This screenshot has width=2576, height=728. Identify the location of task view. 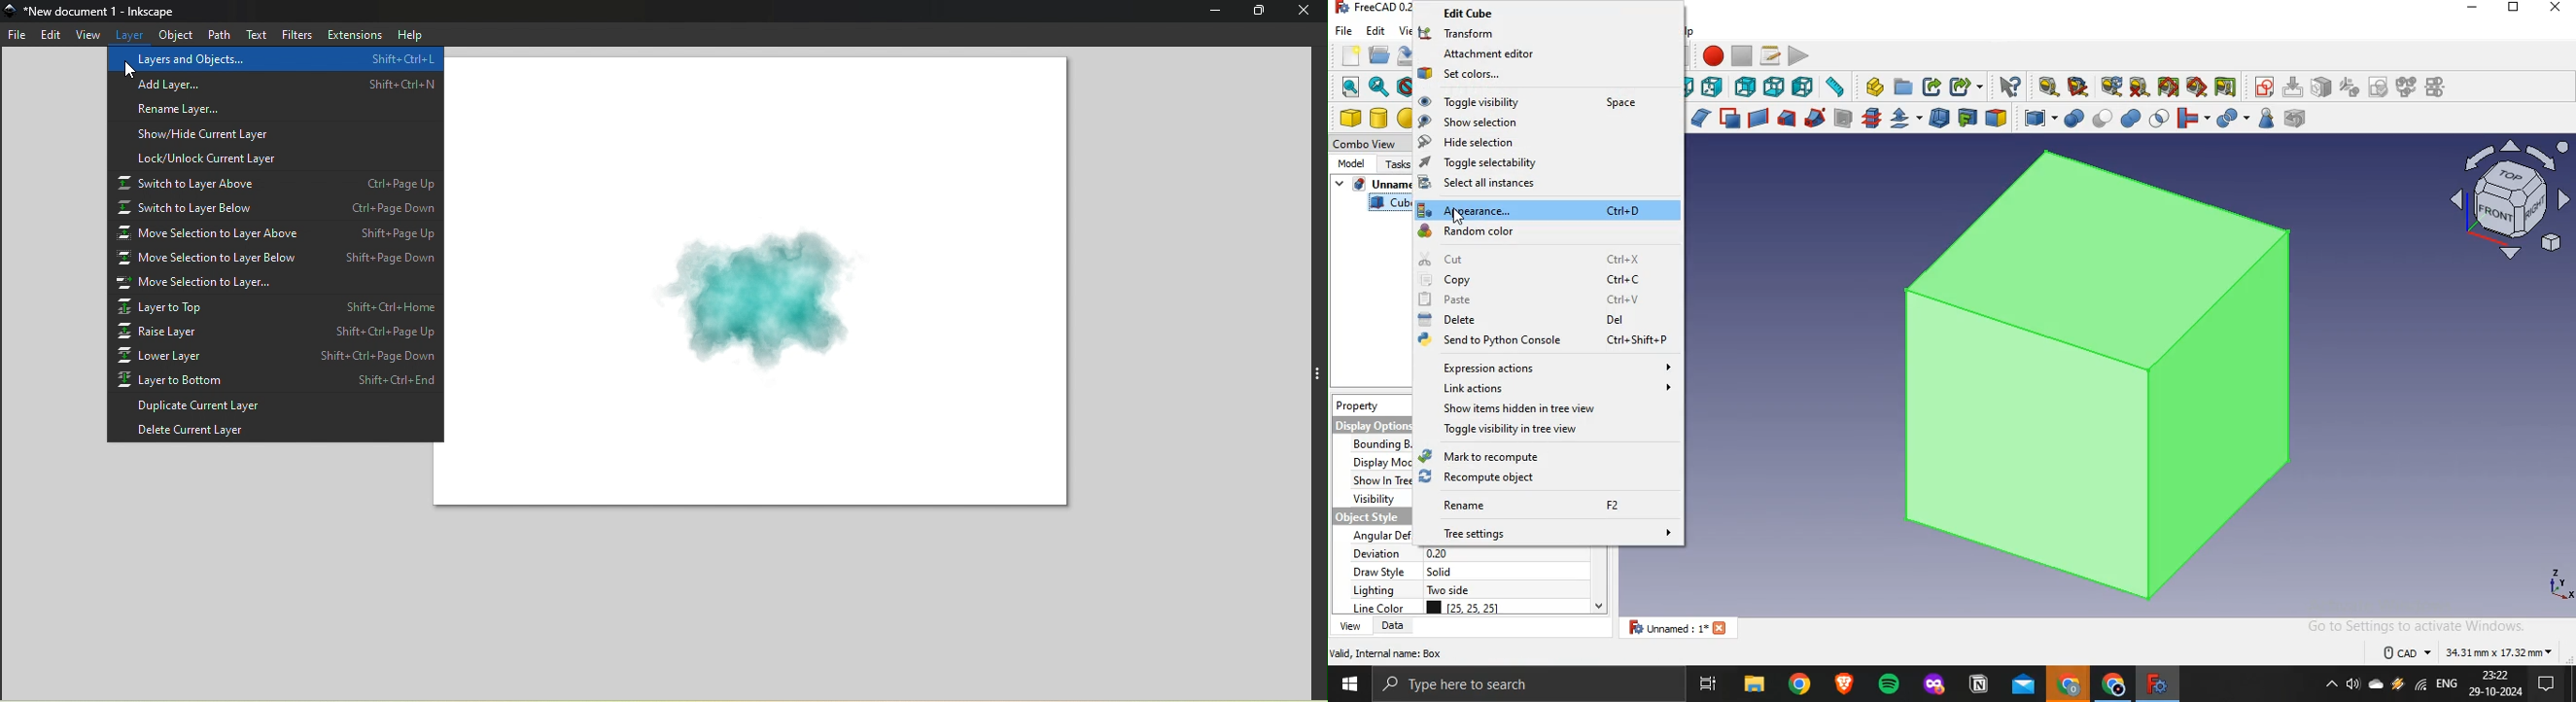
(1710, 685).